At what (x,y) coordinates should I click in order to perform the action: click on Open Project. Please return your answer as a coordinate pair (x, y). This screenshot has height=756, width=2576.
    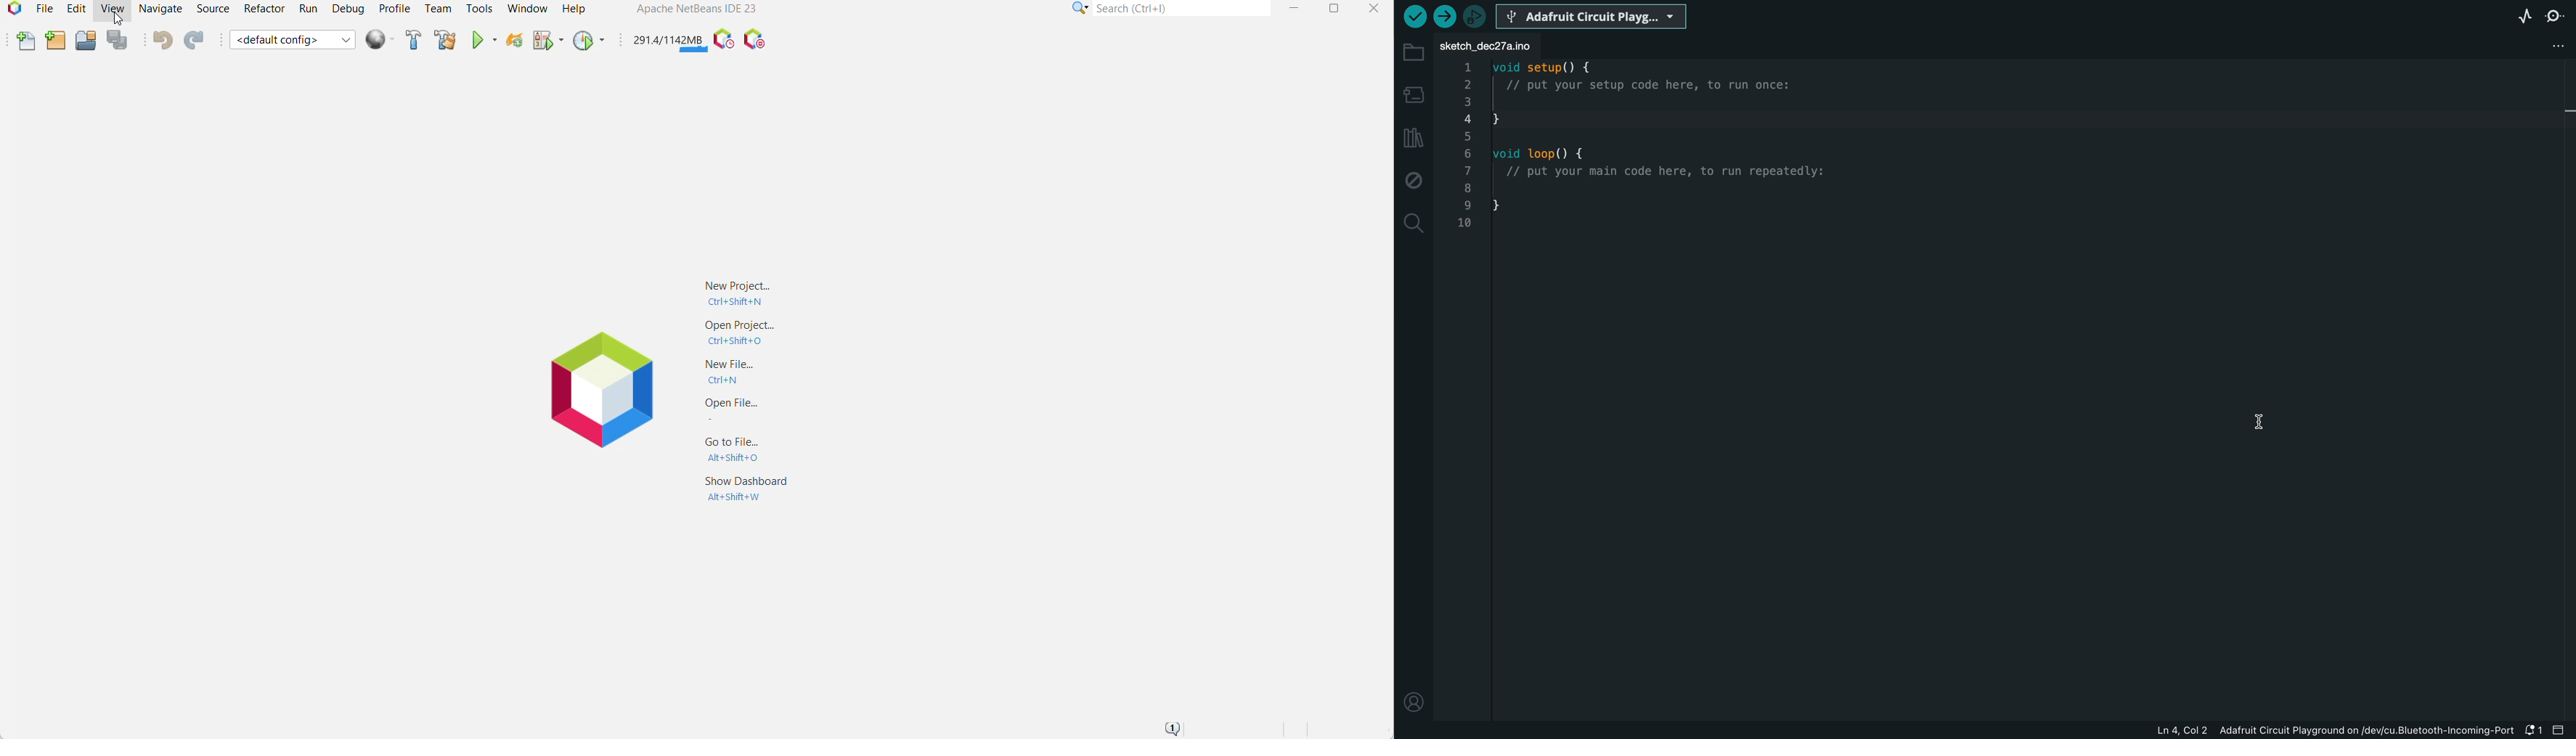
    Looking at the image, I should click on (85, 41).